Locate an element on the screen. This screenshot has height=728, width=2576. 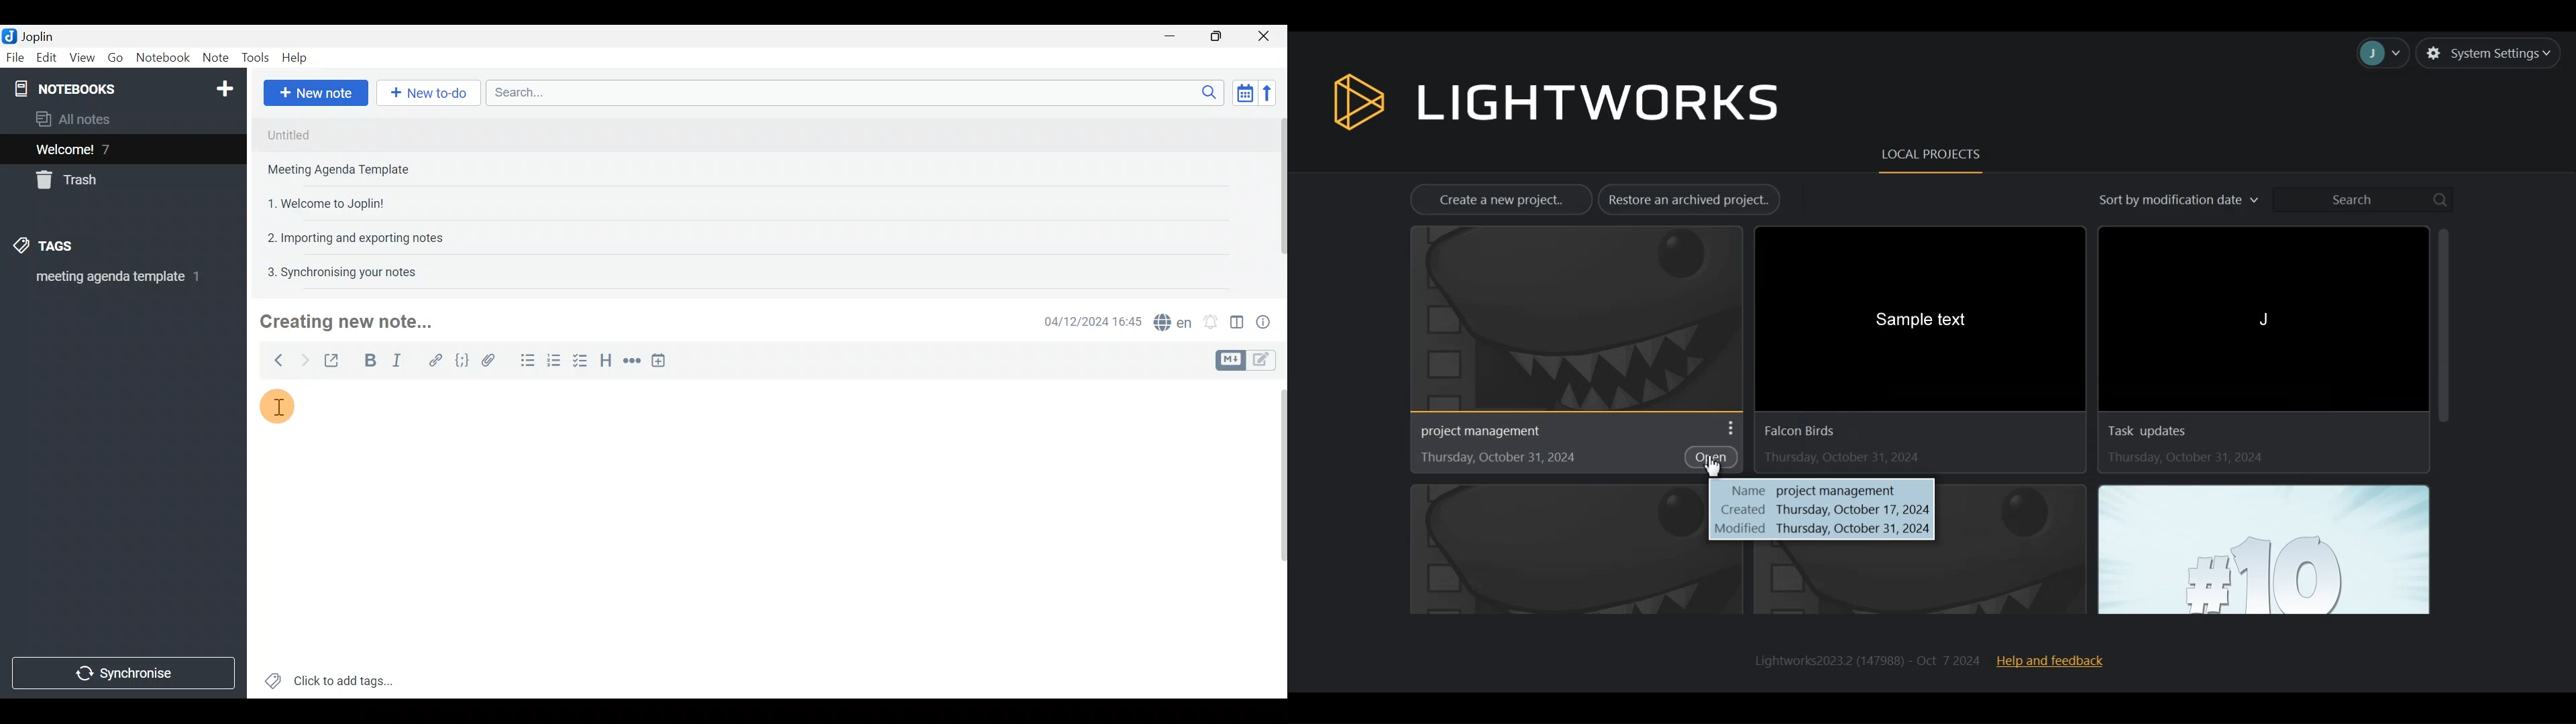
Bold is located at coordinates (368, 359).